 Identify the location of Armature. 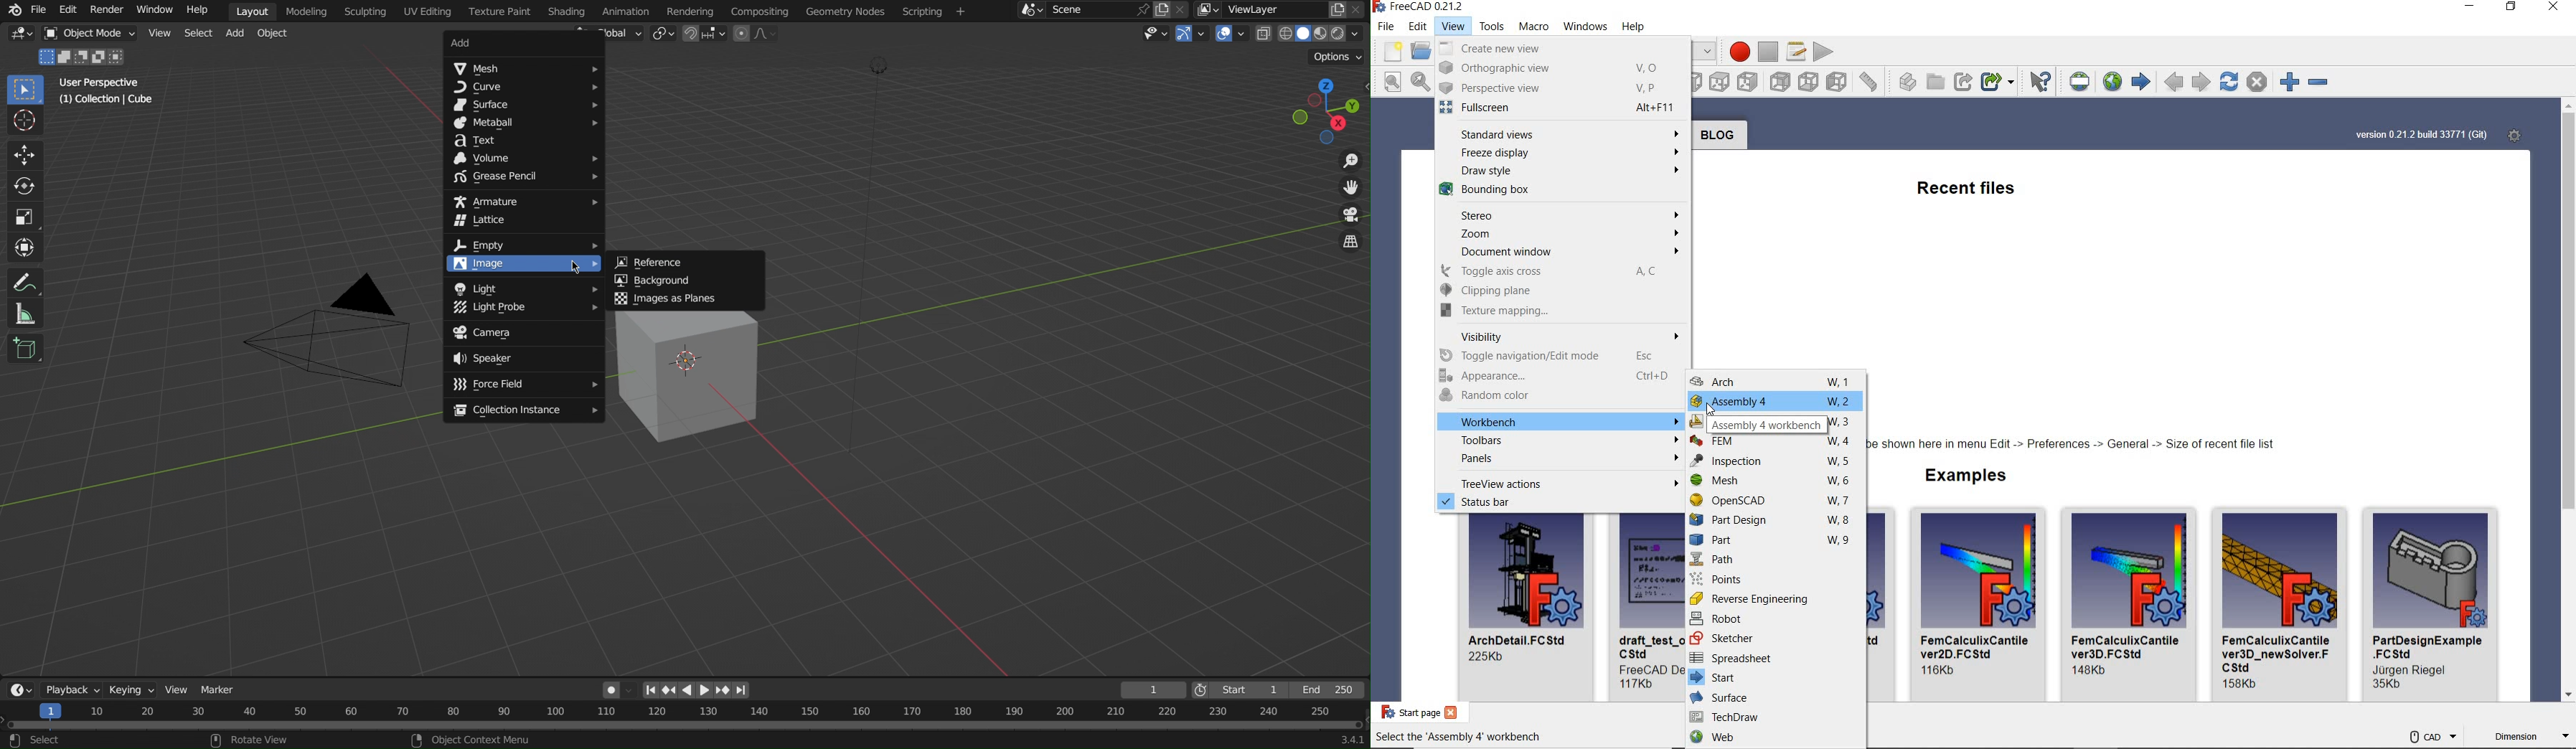
(523, 199).